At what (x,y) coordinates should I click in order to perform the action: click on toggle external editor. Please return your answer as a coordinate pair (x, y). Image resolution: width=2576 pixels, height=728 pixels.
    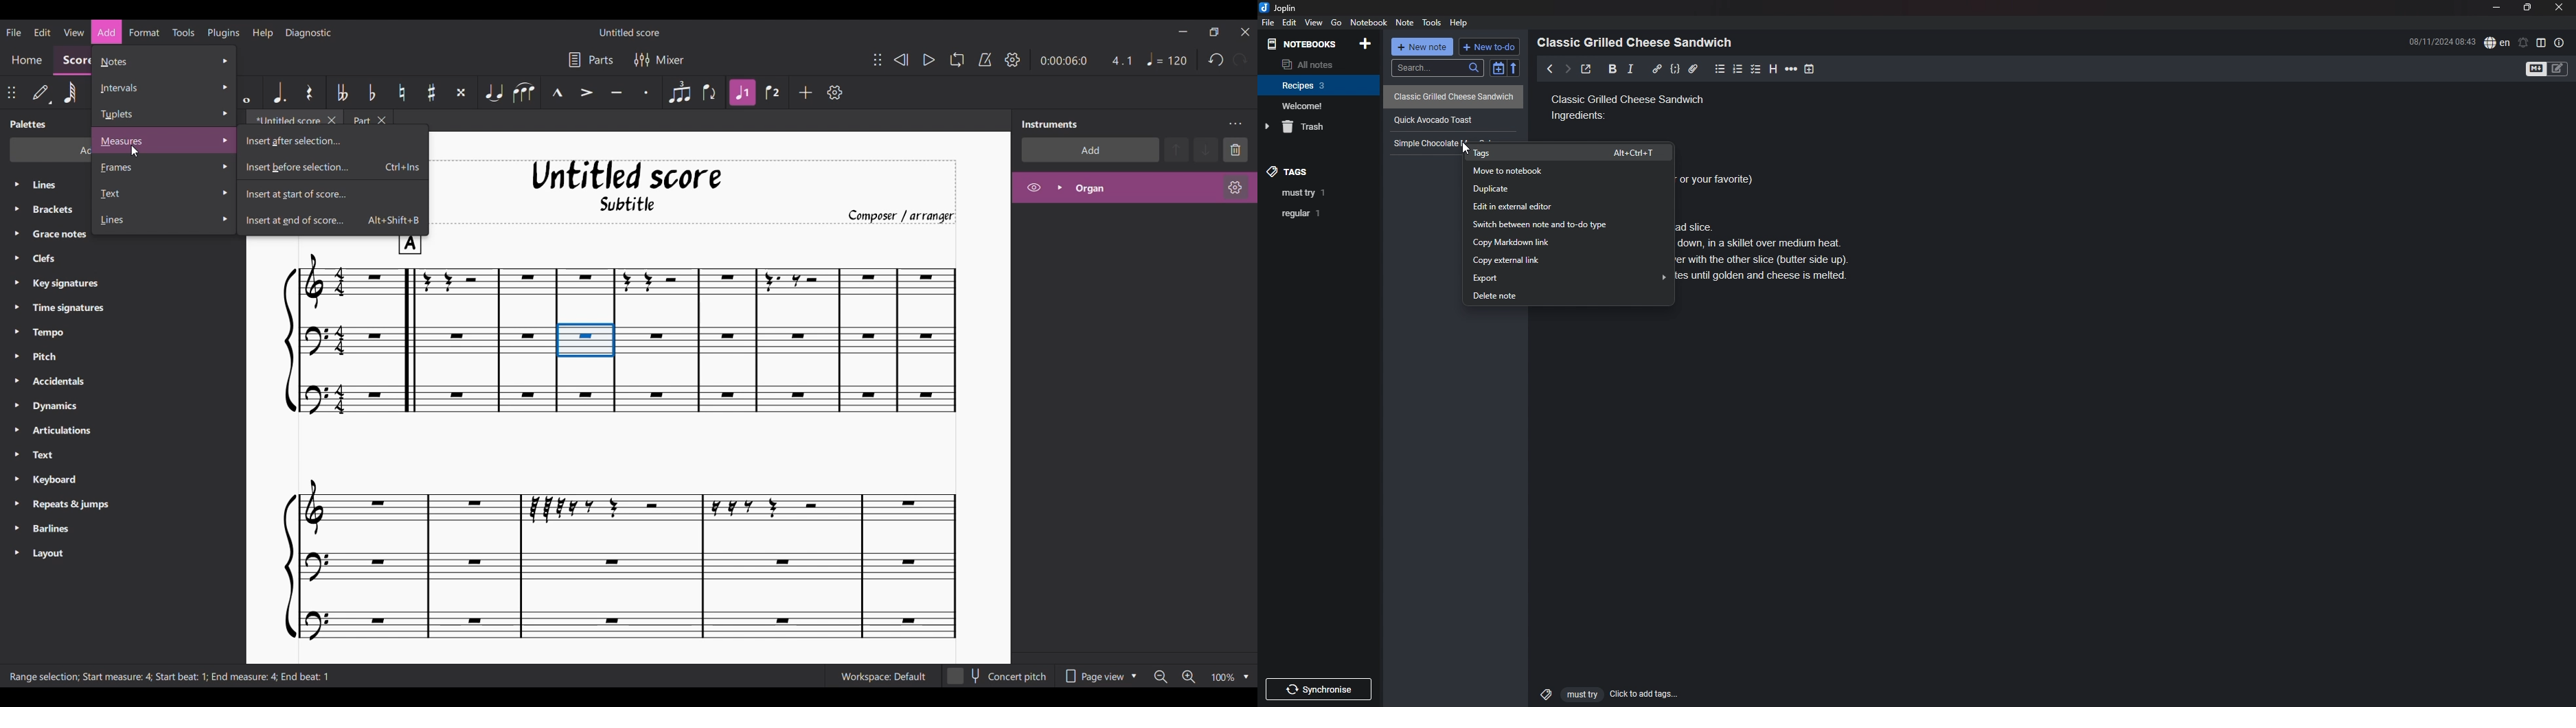
    Looking at the image, I should click on (1586, 71).